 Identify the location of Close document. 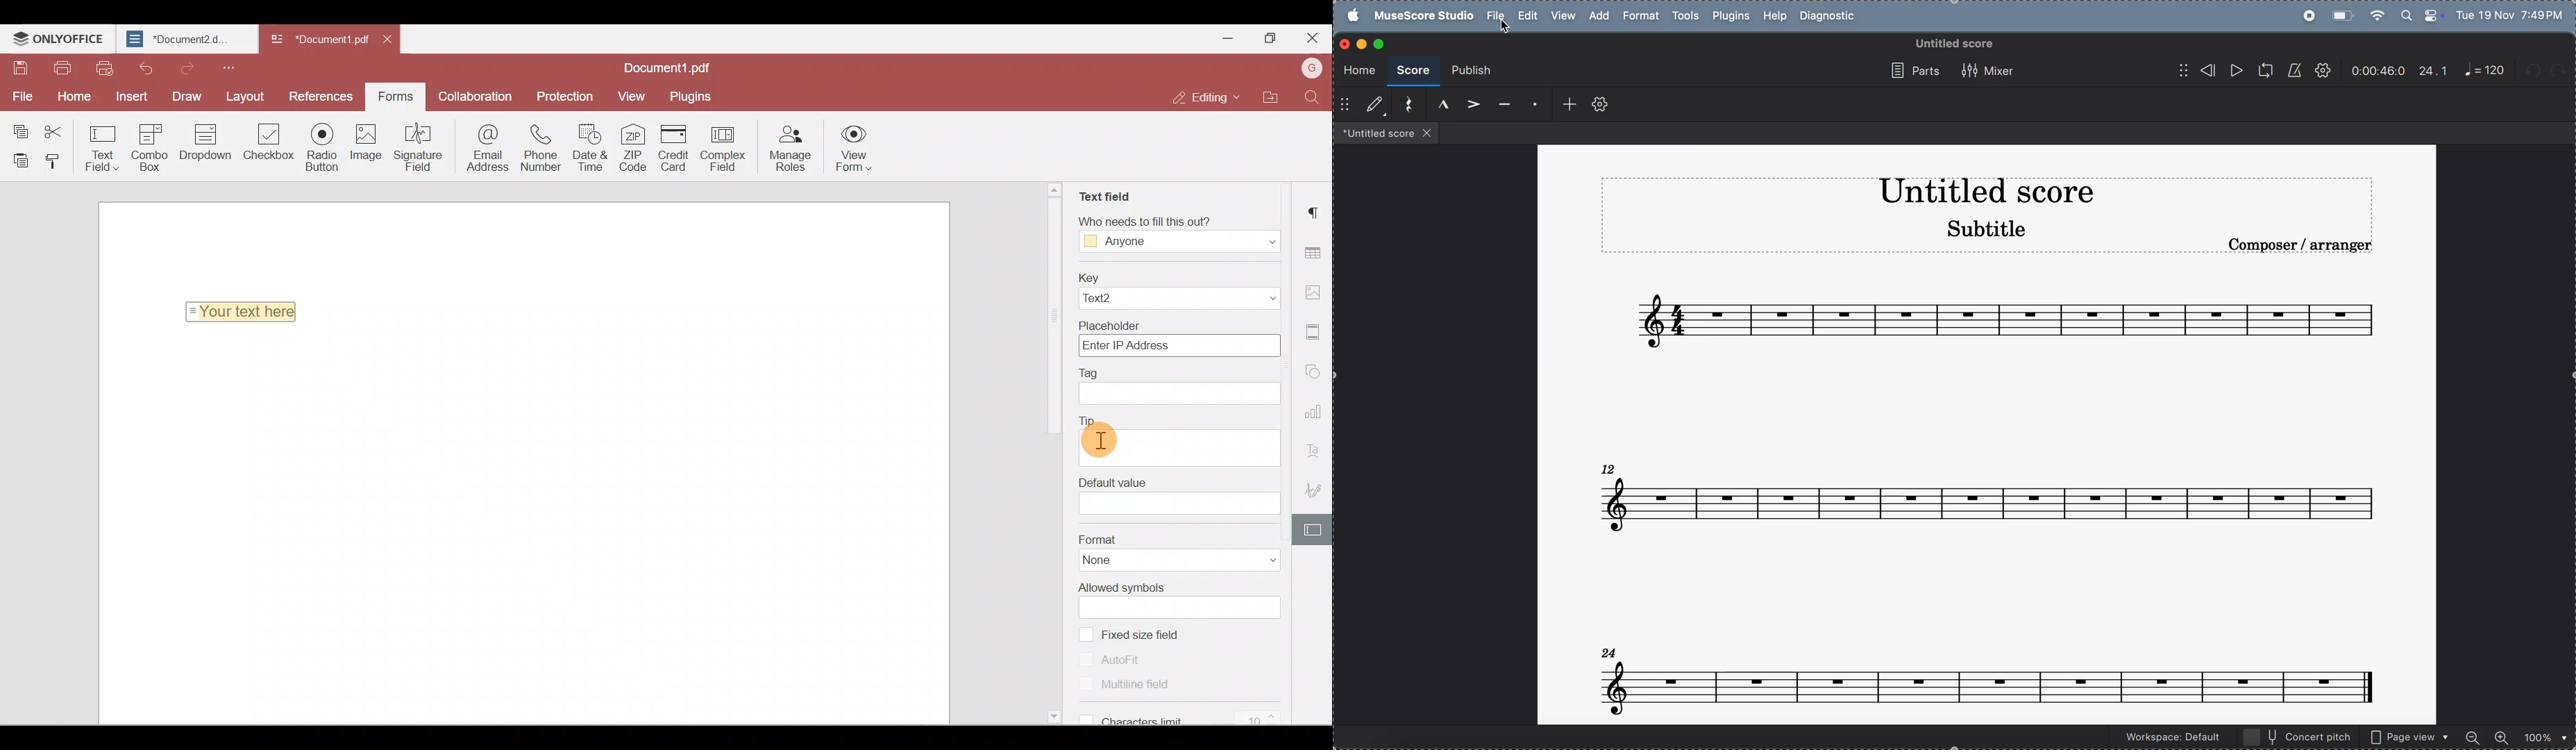
(391, 42).